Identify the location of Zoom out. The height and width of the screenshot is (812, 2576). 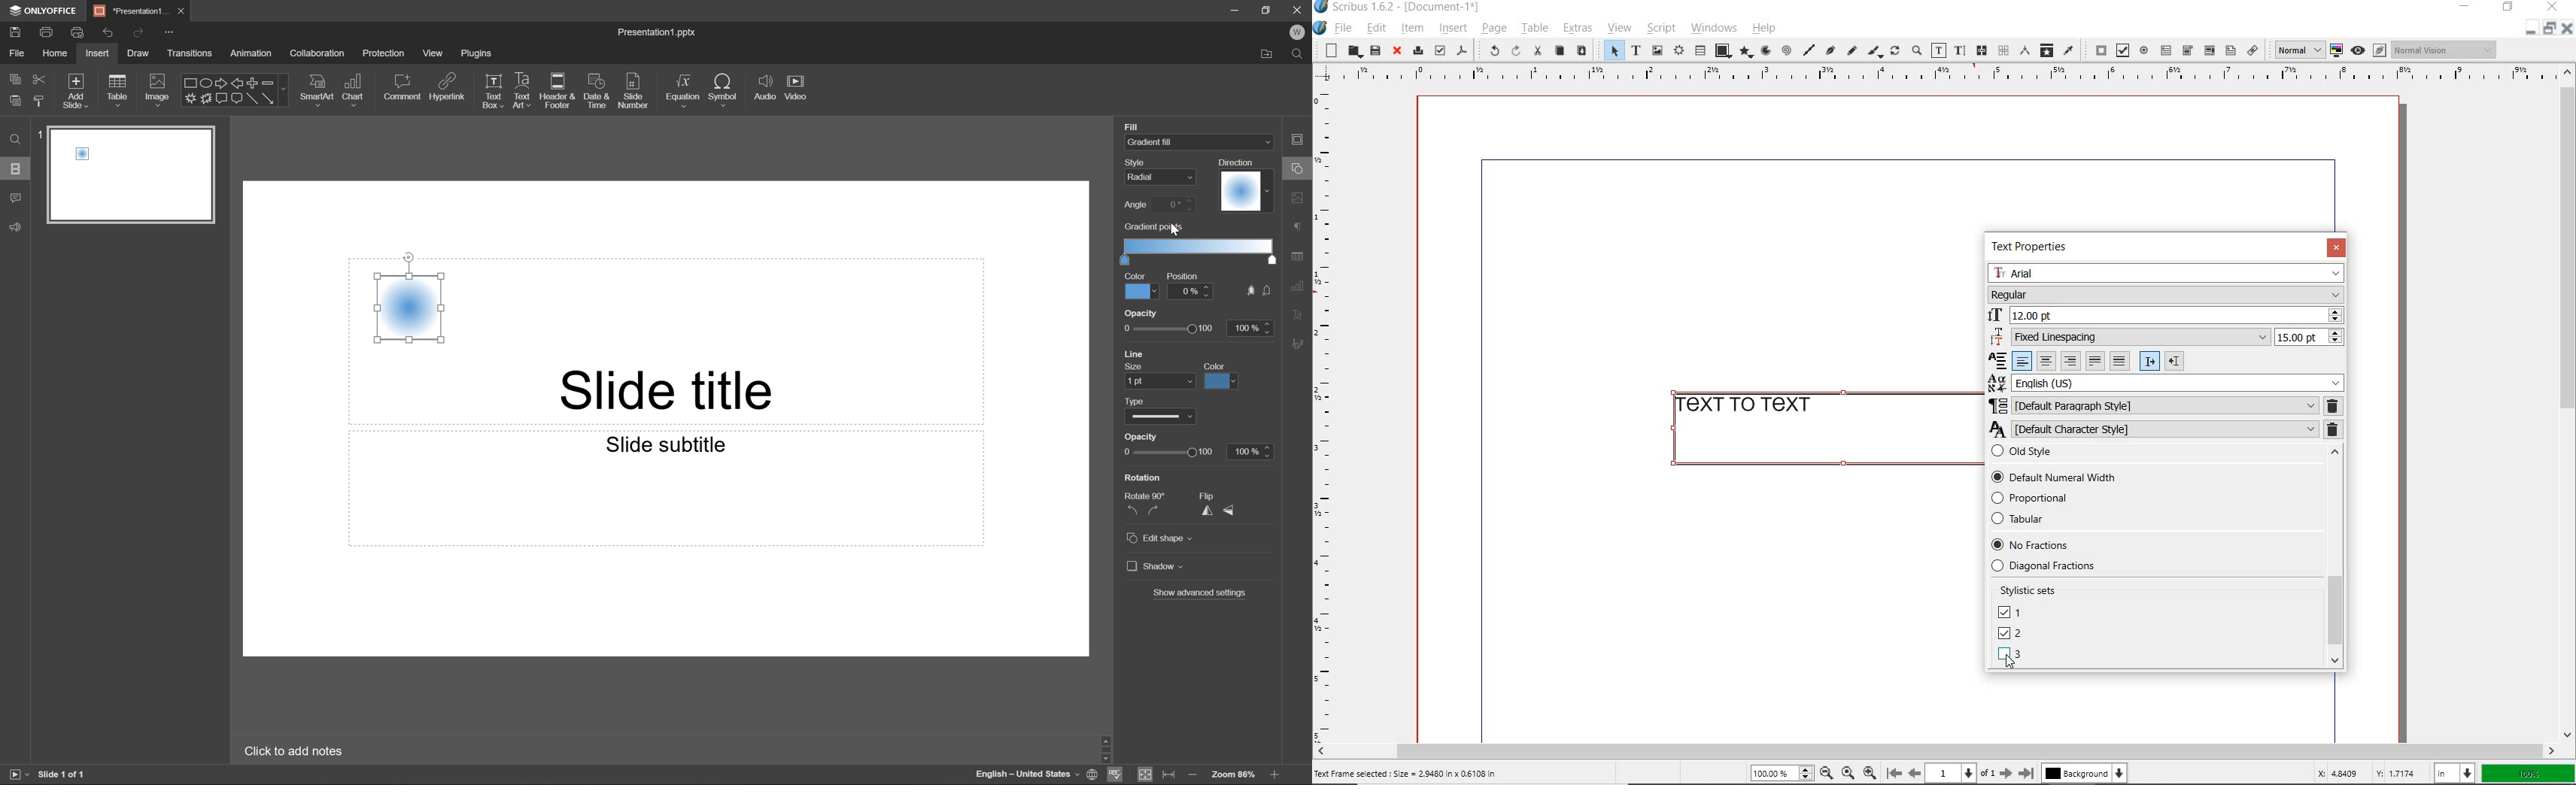
(1190, 773).